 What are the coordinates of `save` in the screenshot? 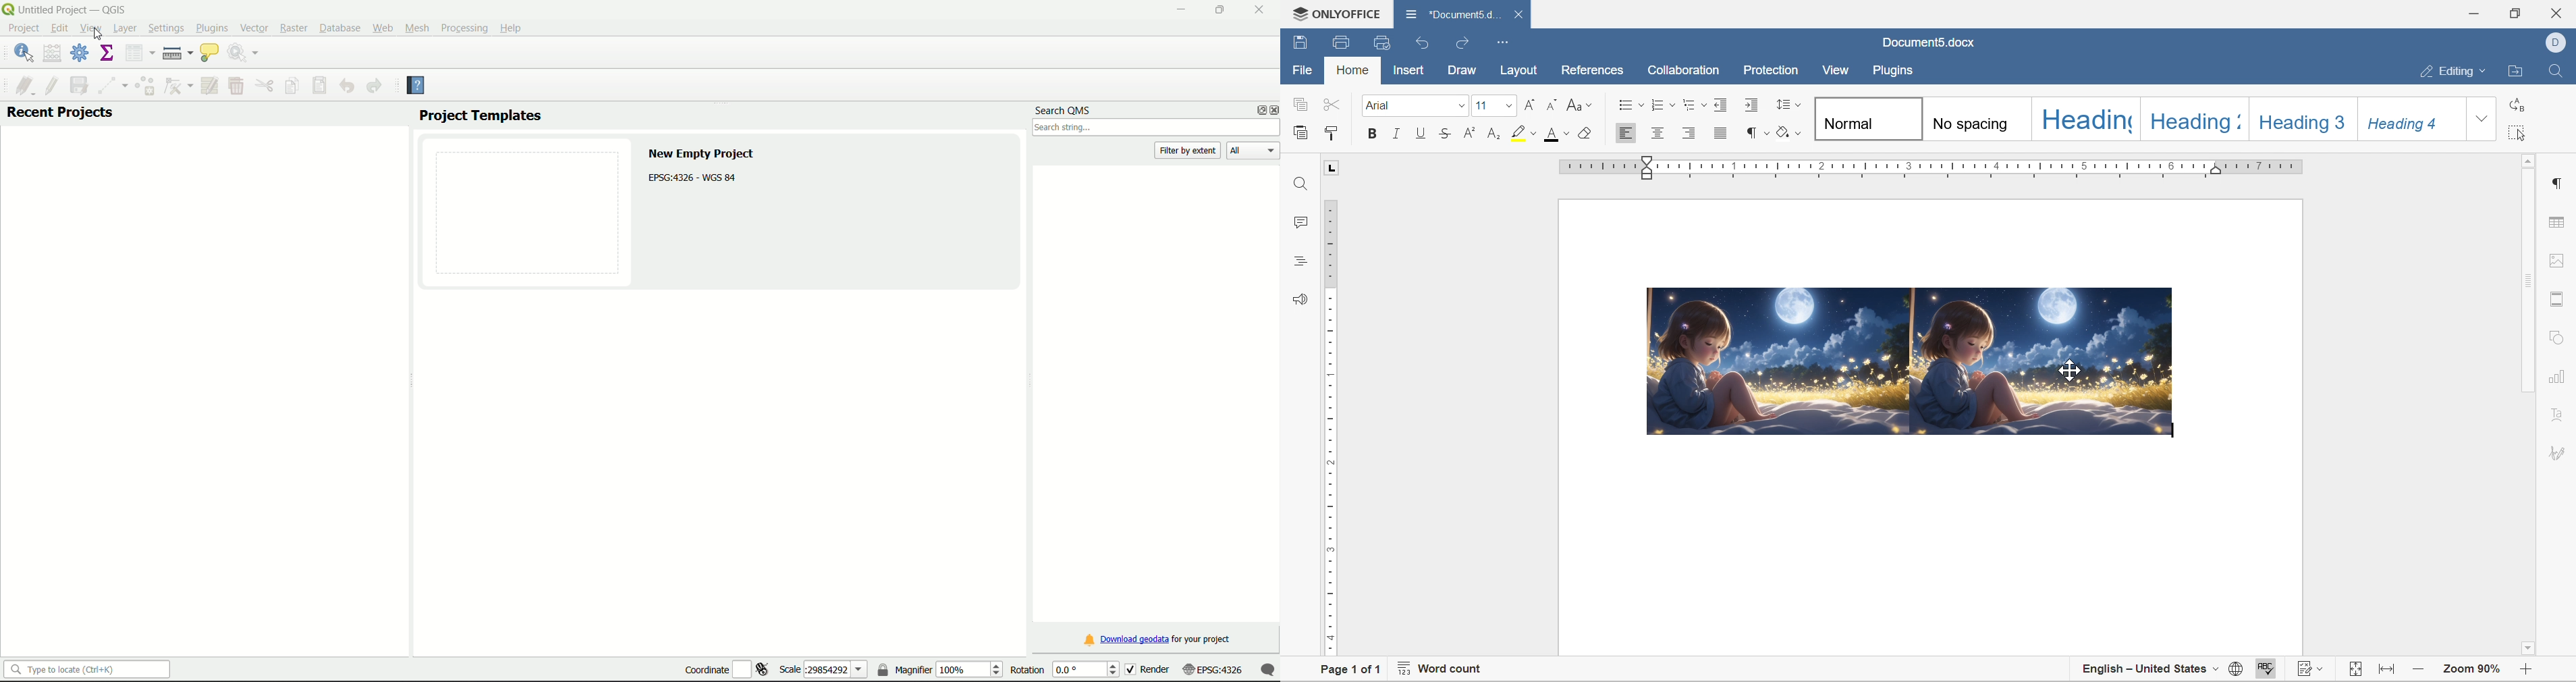 It's located at (1298, 42).